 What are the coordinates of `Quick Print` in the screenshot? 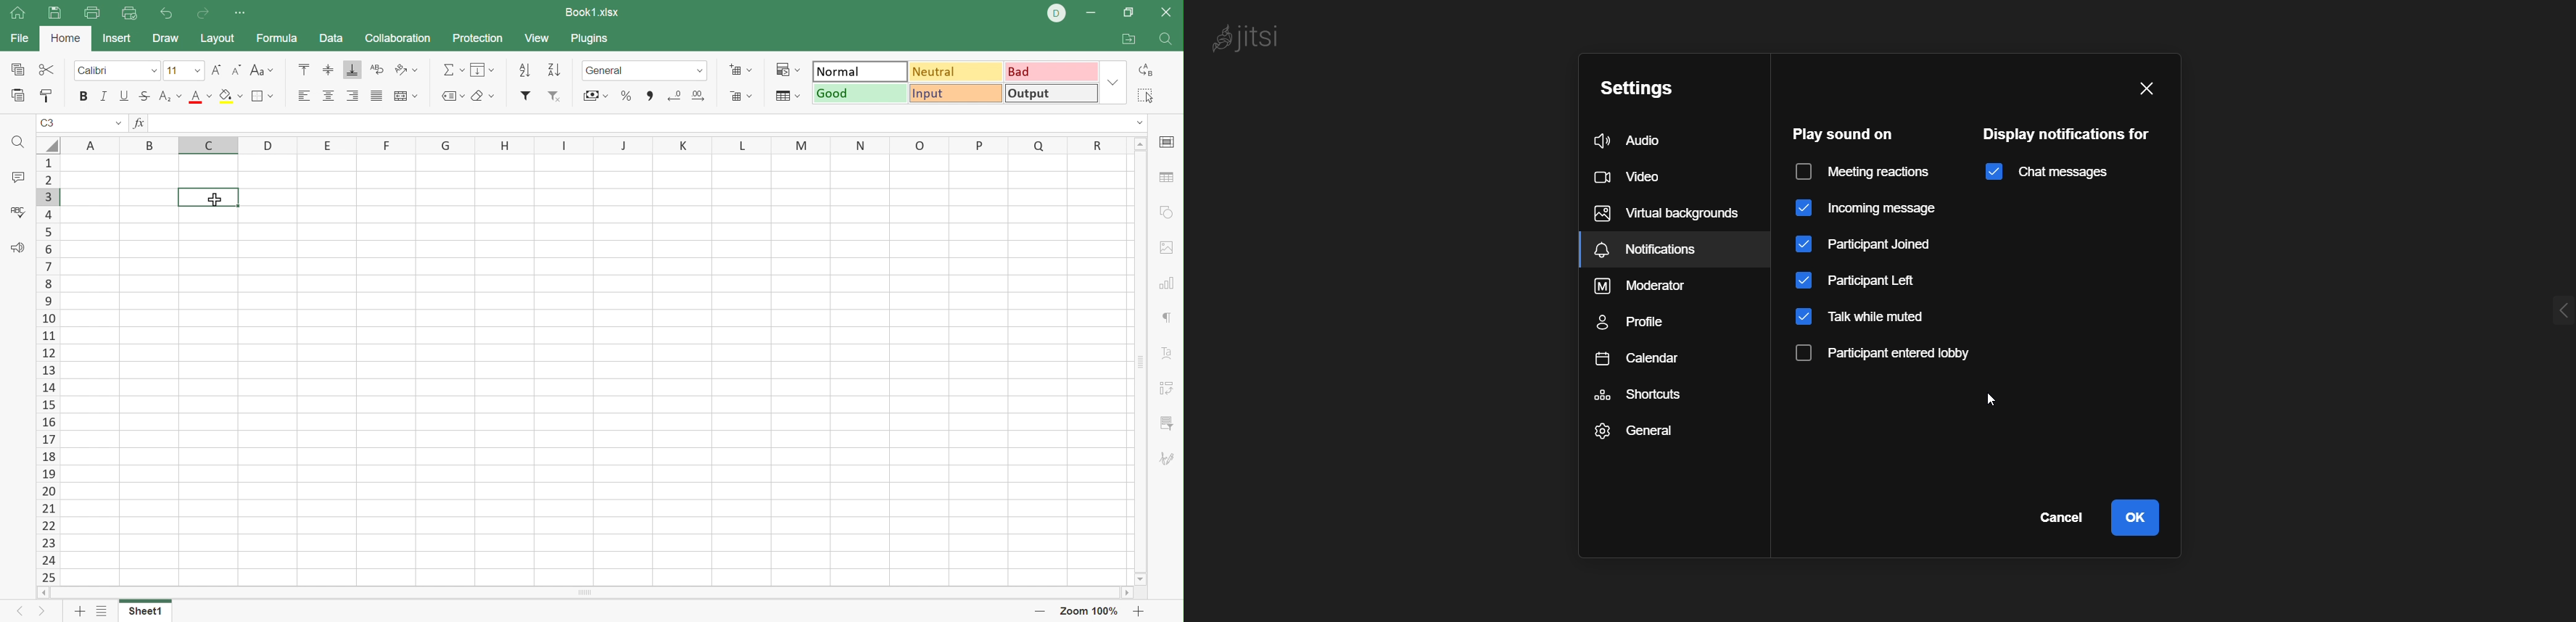 It's located at (131, 15).